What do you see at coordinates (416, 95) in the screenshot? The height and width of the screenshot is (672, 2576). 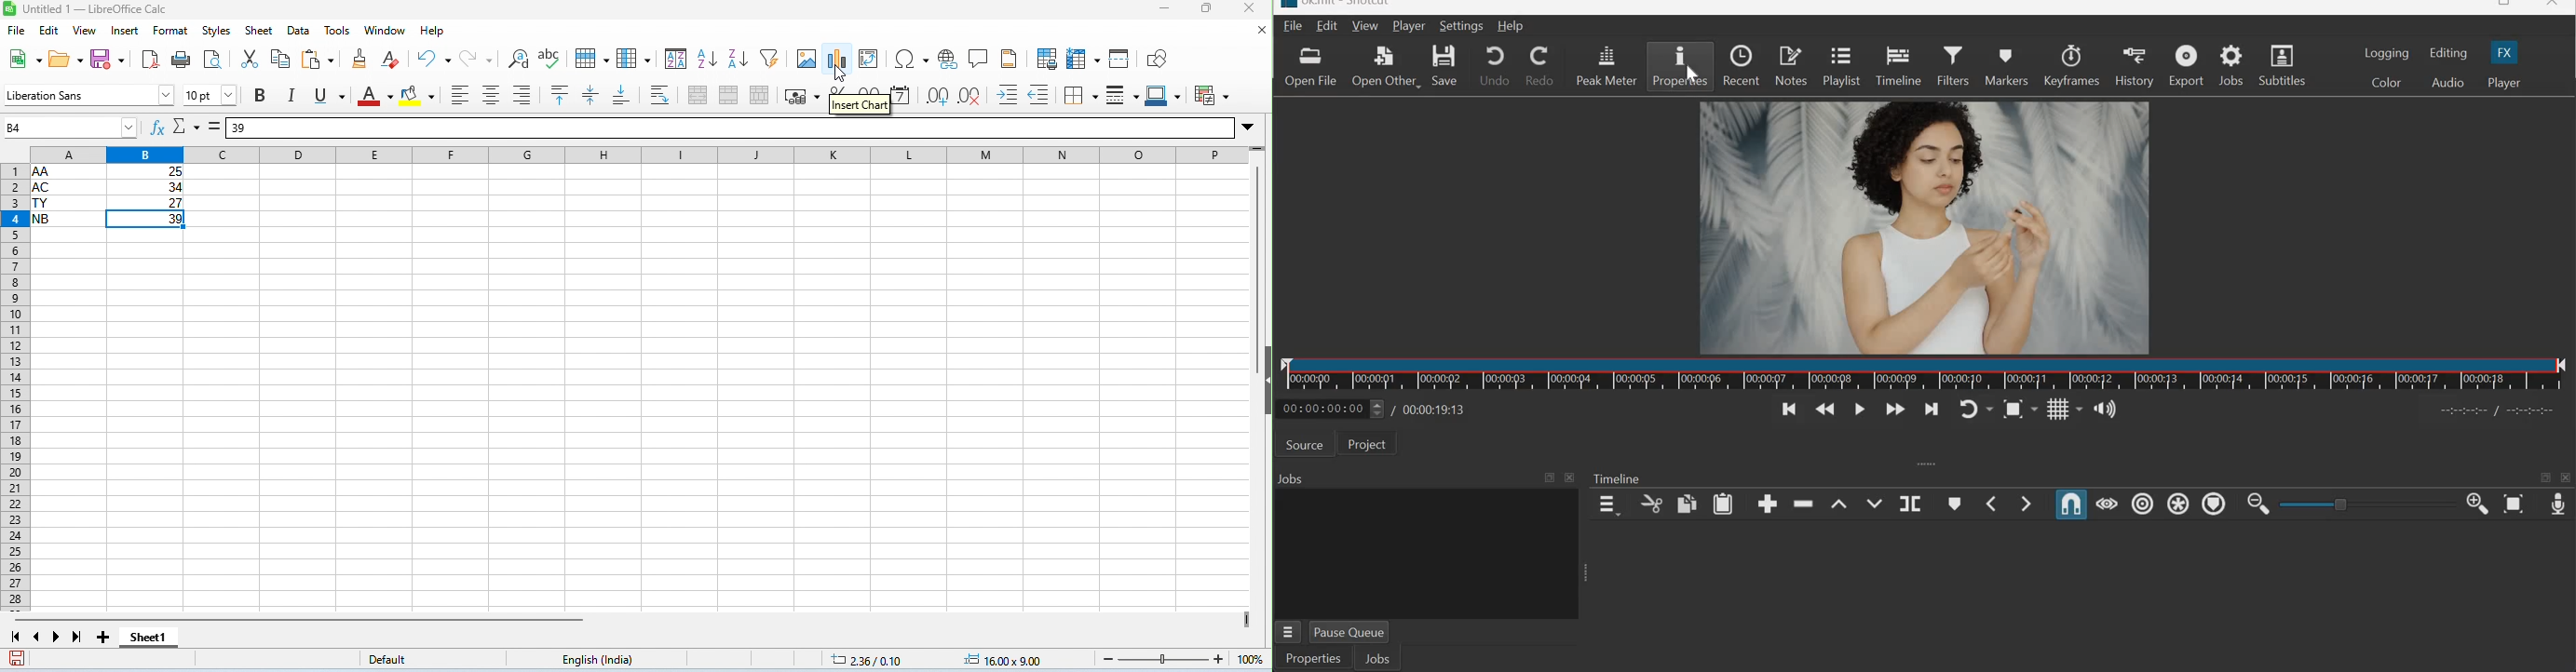 I see `background` at bounding box center [416, 95].